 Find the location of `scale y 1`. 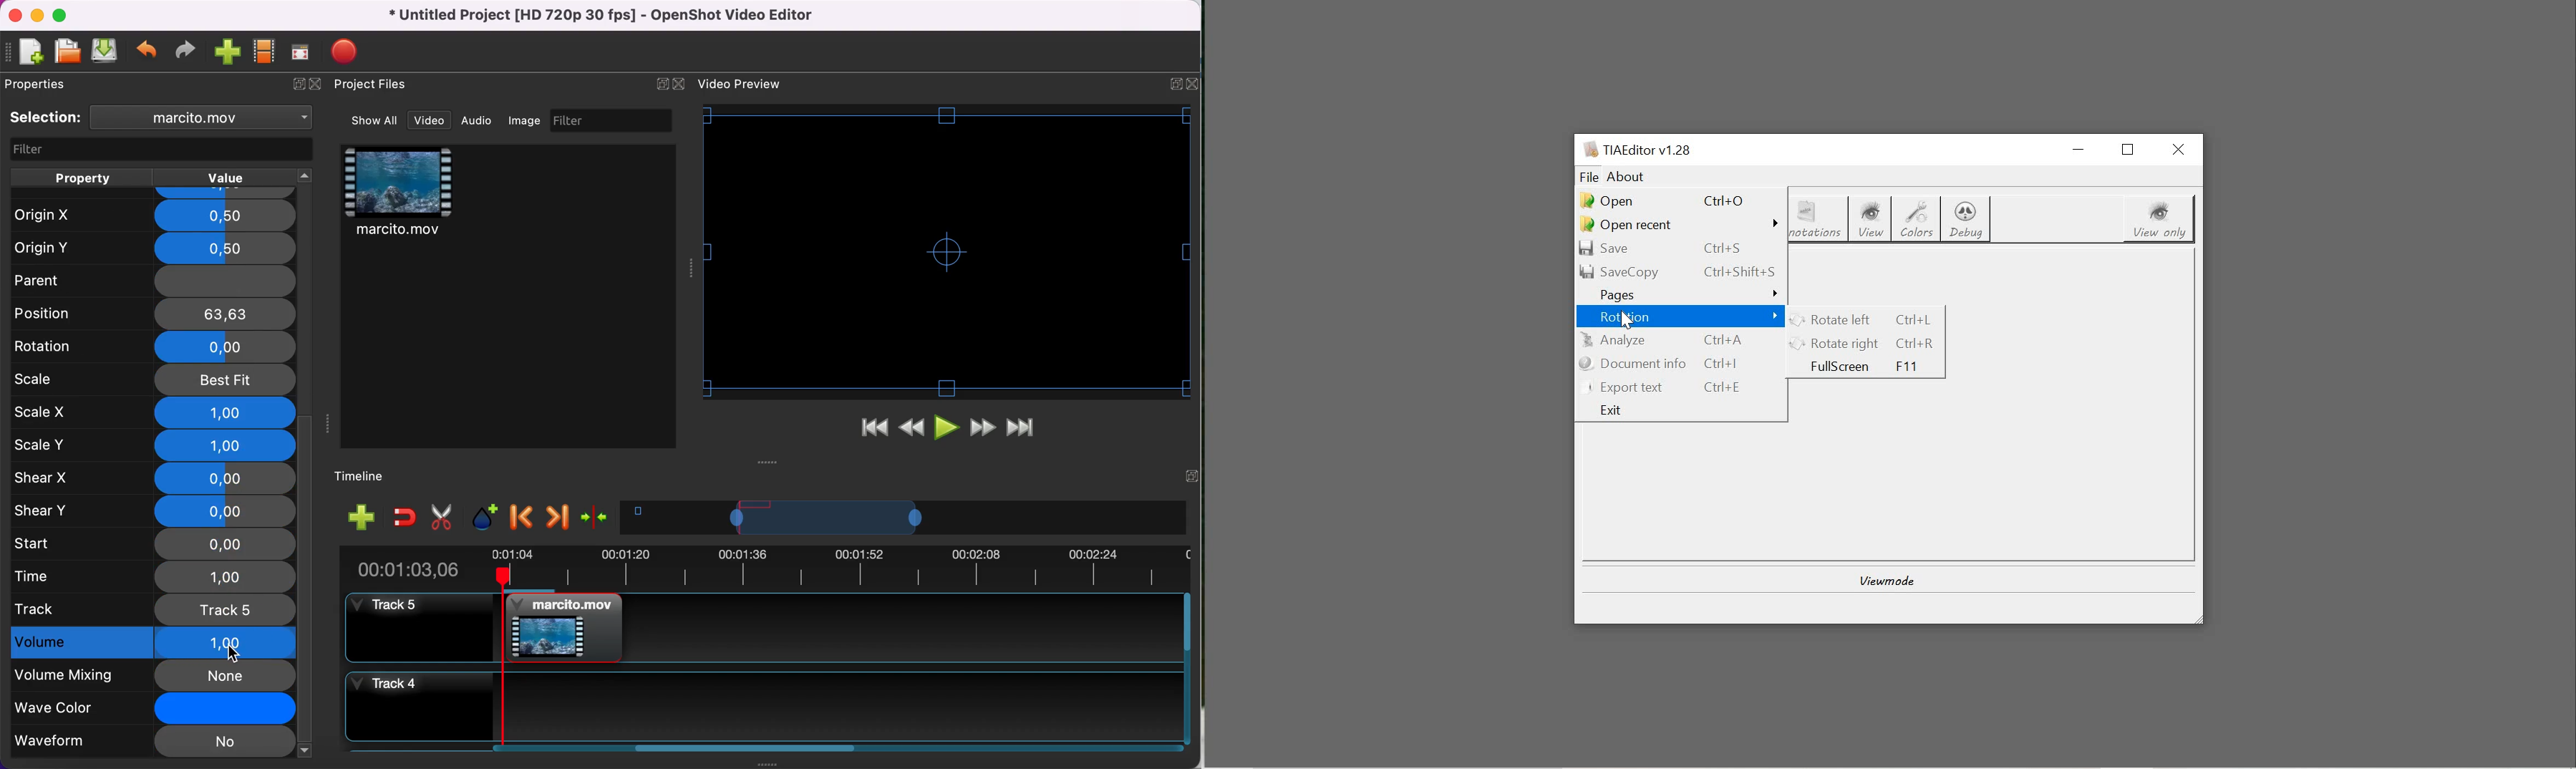

scale y 1 is located at coordinates (158, 447).